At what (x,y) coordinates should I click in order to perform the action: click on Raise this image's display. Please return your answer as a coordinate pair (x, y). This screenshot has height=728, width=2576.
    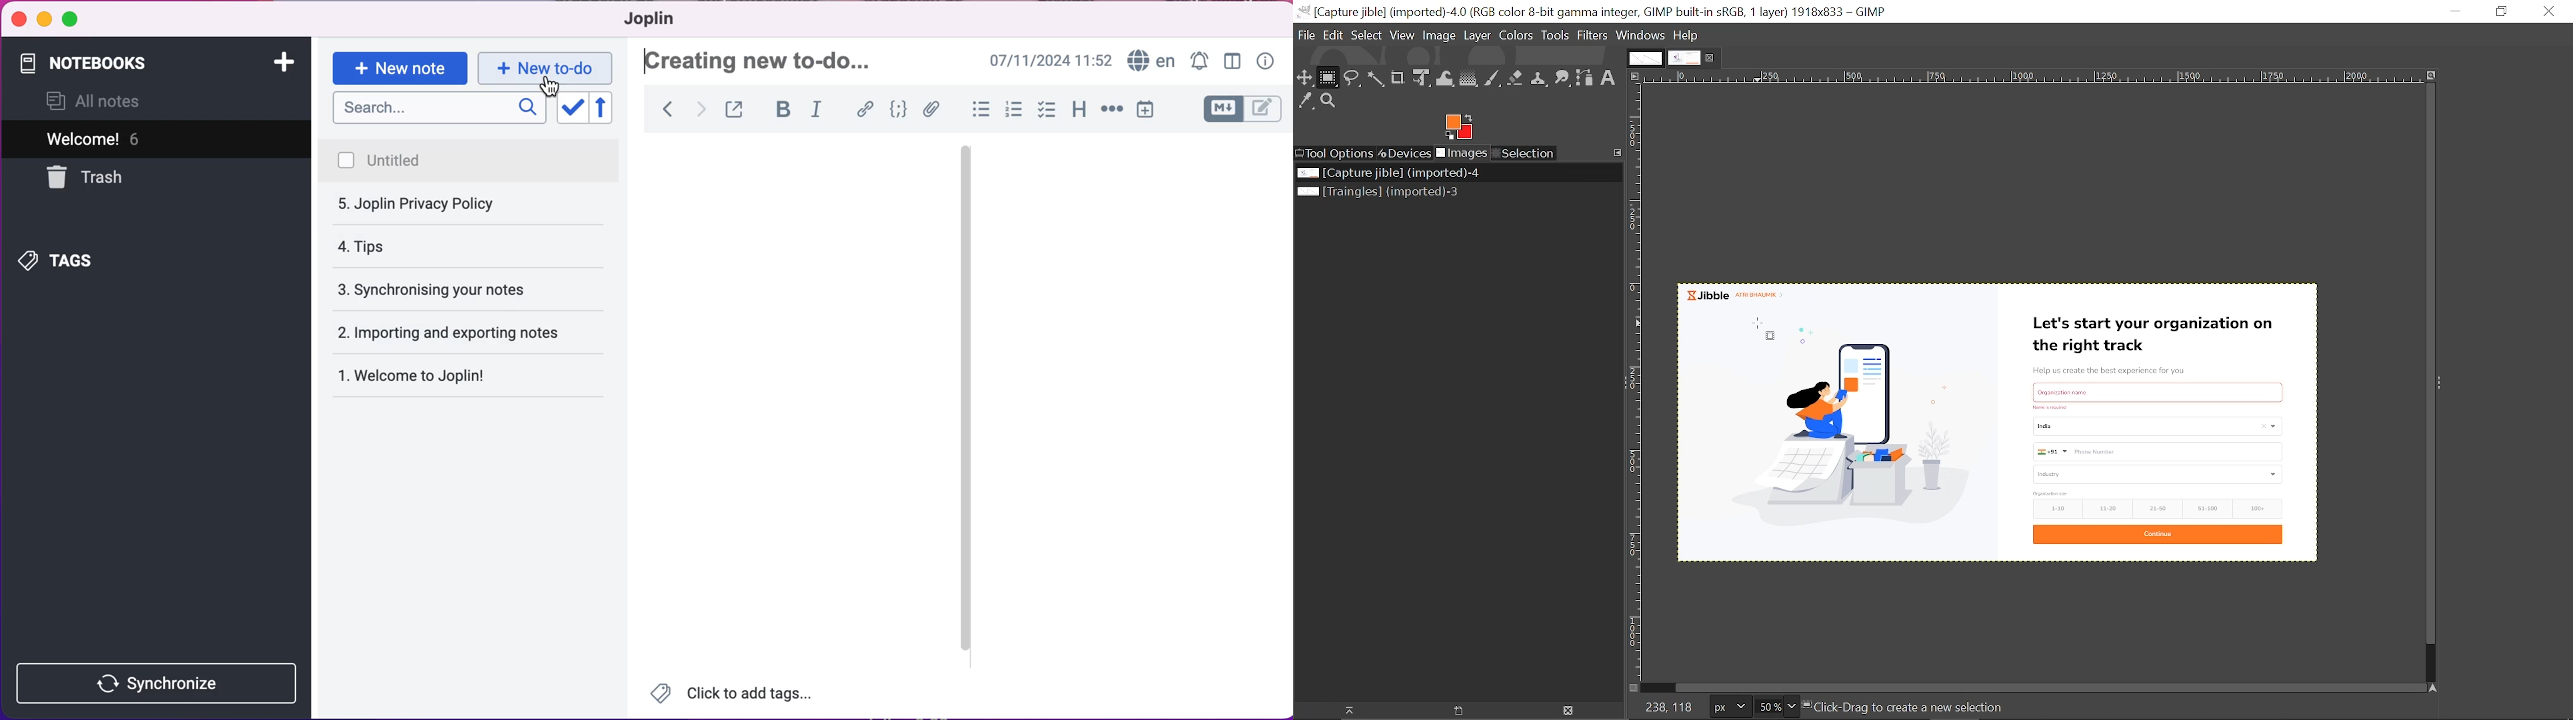
    Looking at the image, I should click on (1351, 711).